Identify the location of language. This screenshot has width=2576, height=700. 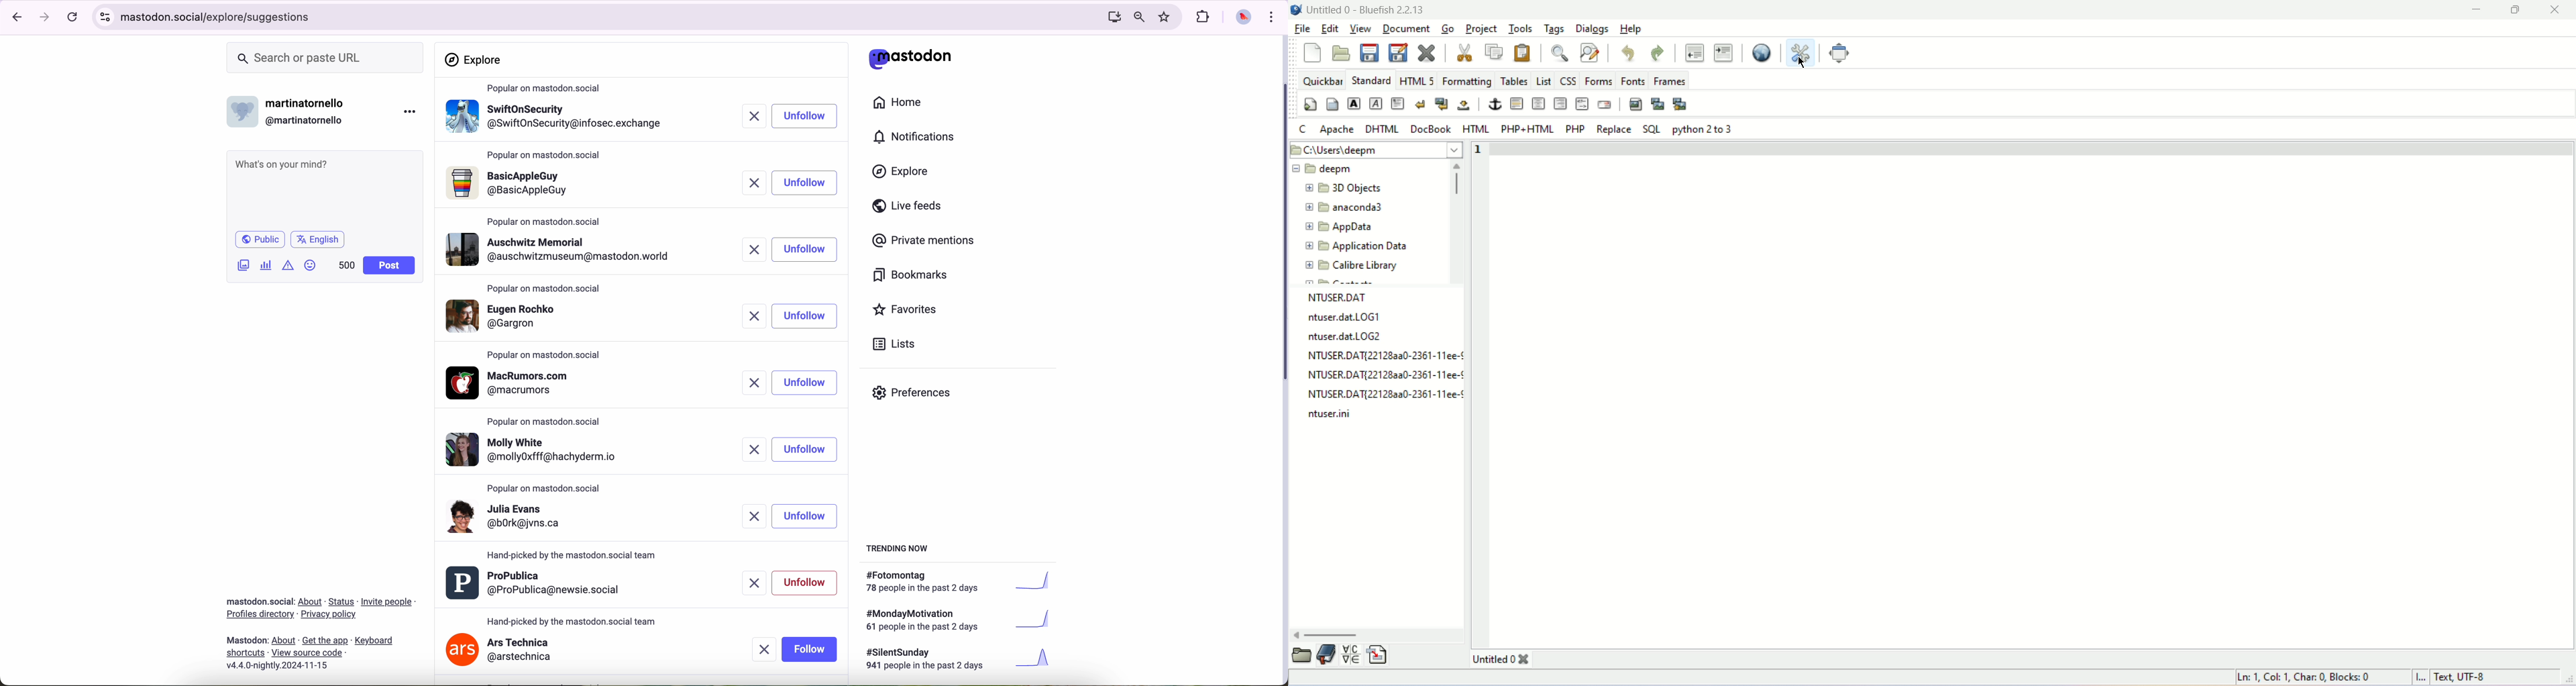
(318, 239).